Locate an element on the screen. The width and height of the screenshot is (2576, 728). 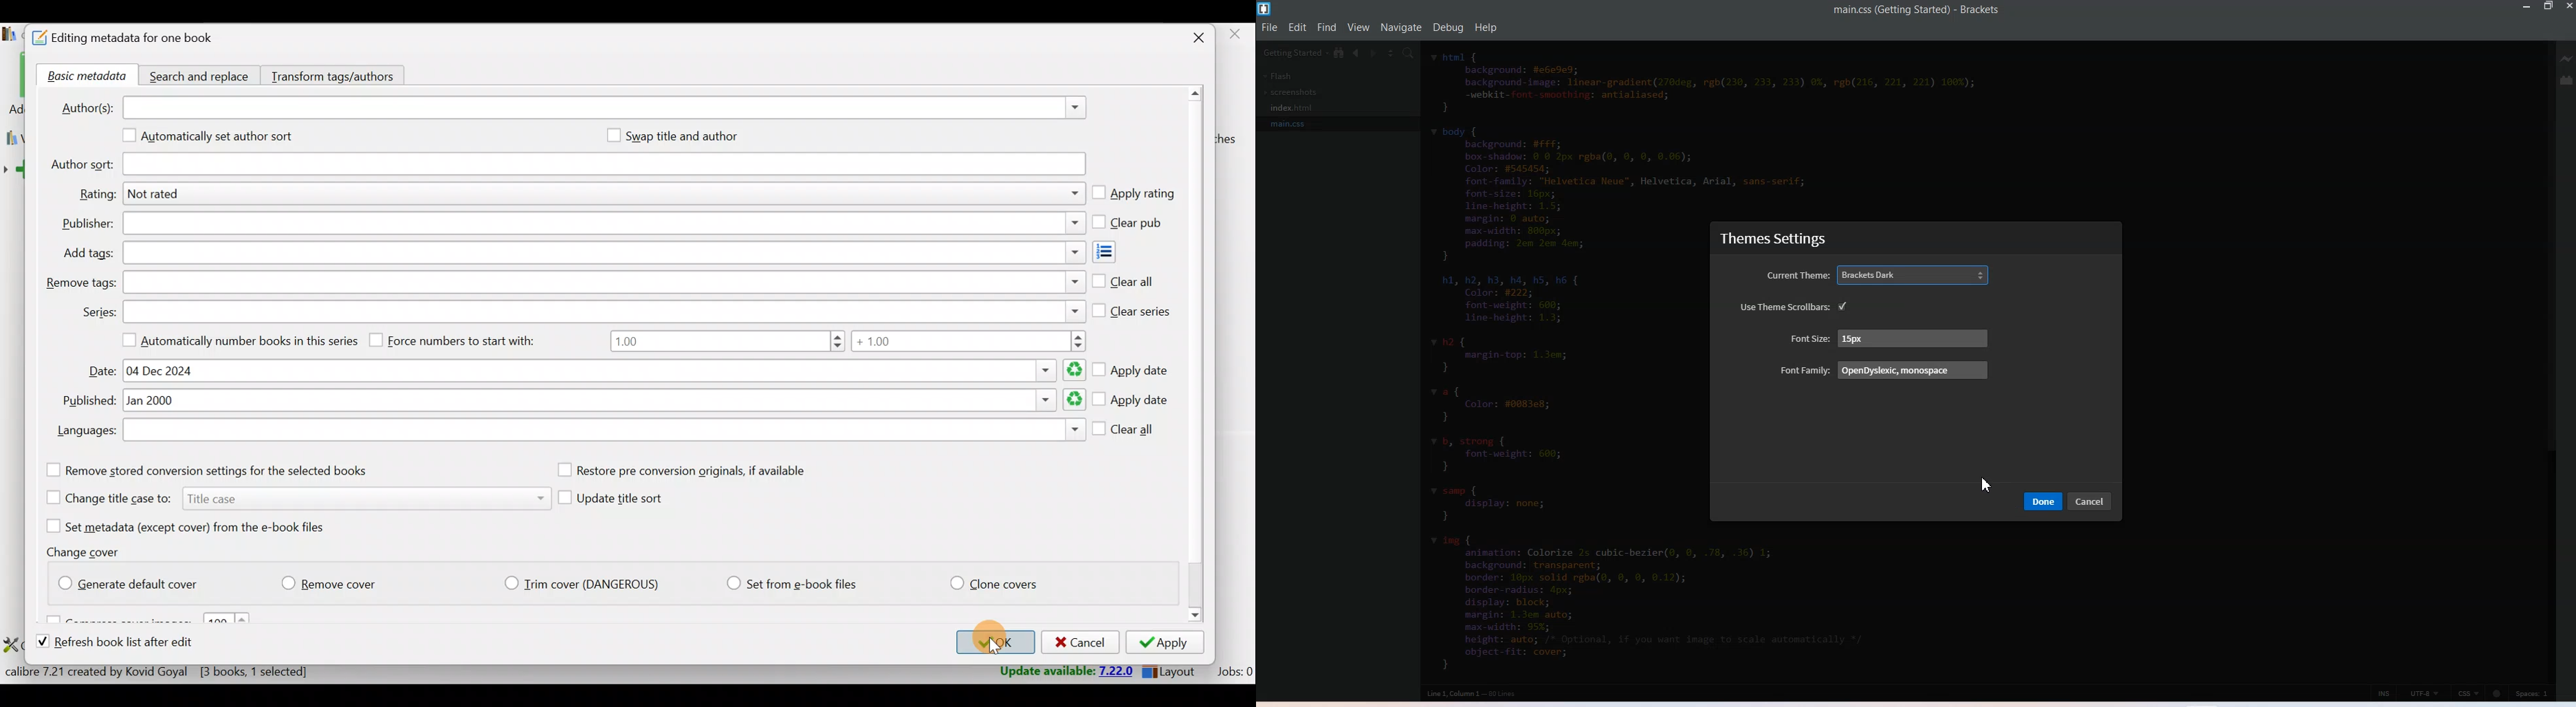
Spaces 1 is located at coordinates (2534, 693).